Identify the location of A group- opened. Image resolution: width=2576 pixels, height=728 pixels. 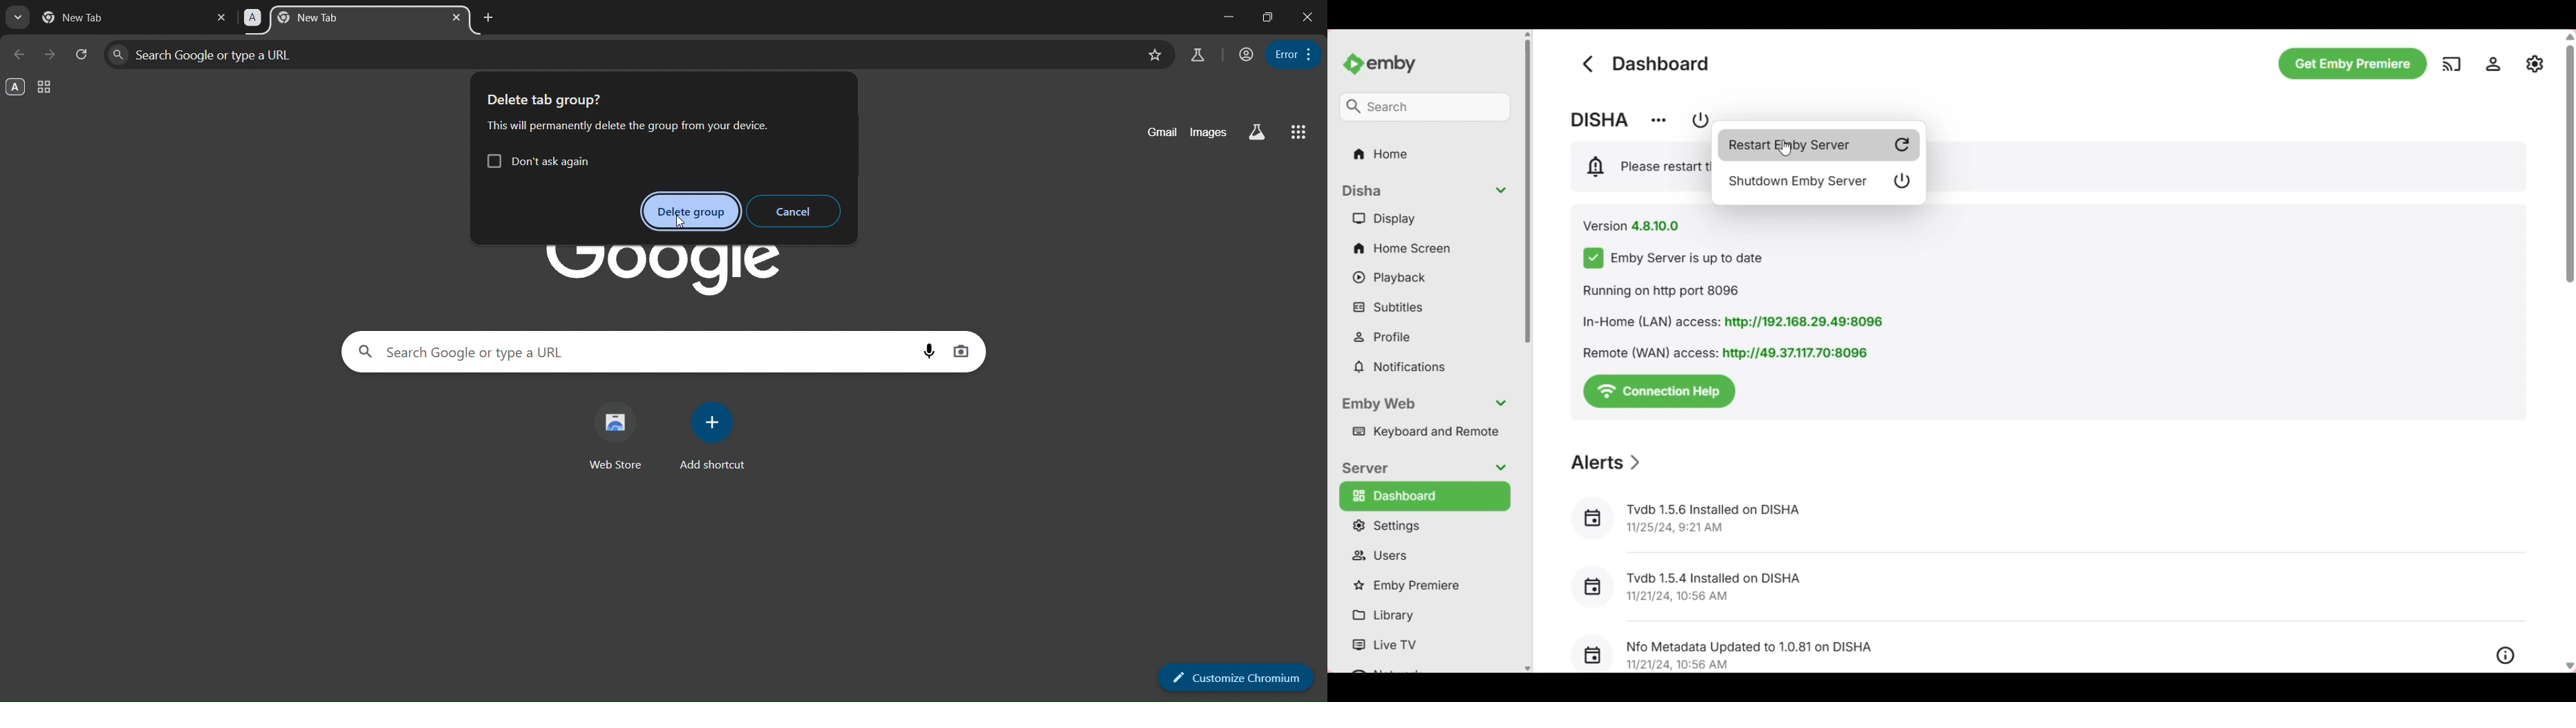
(16, 87).